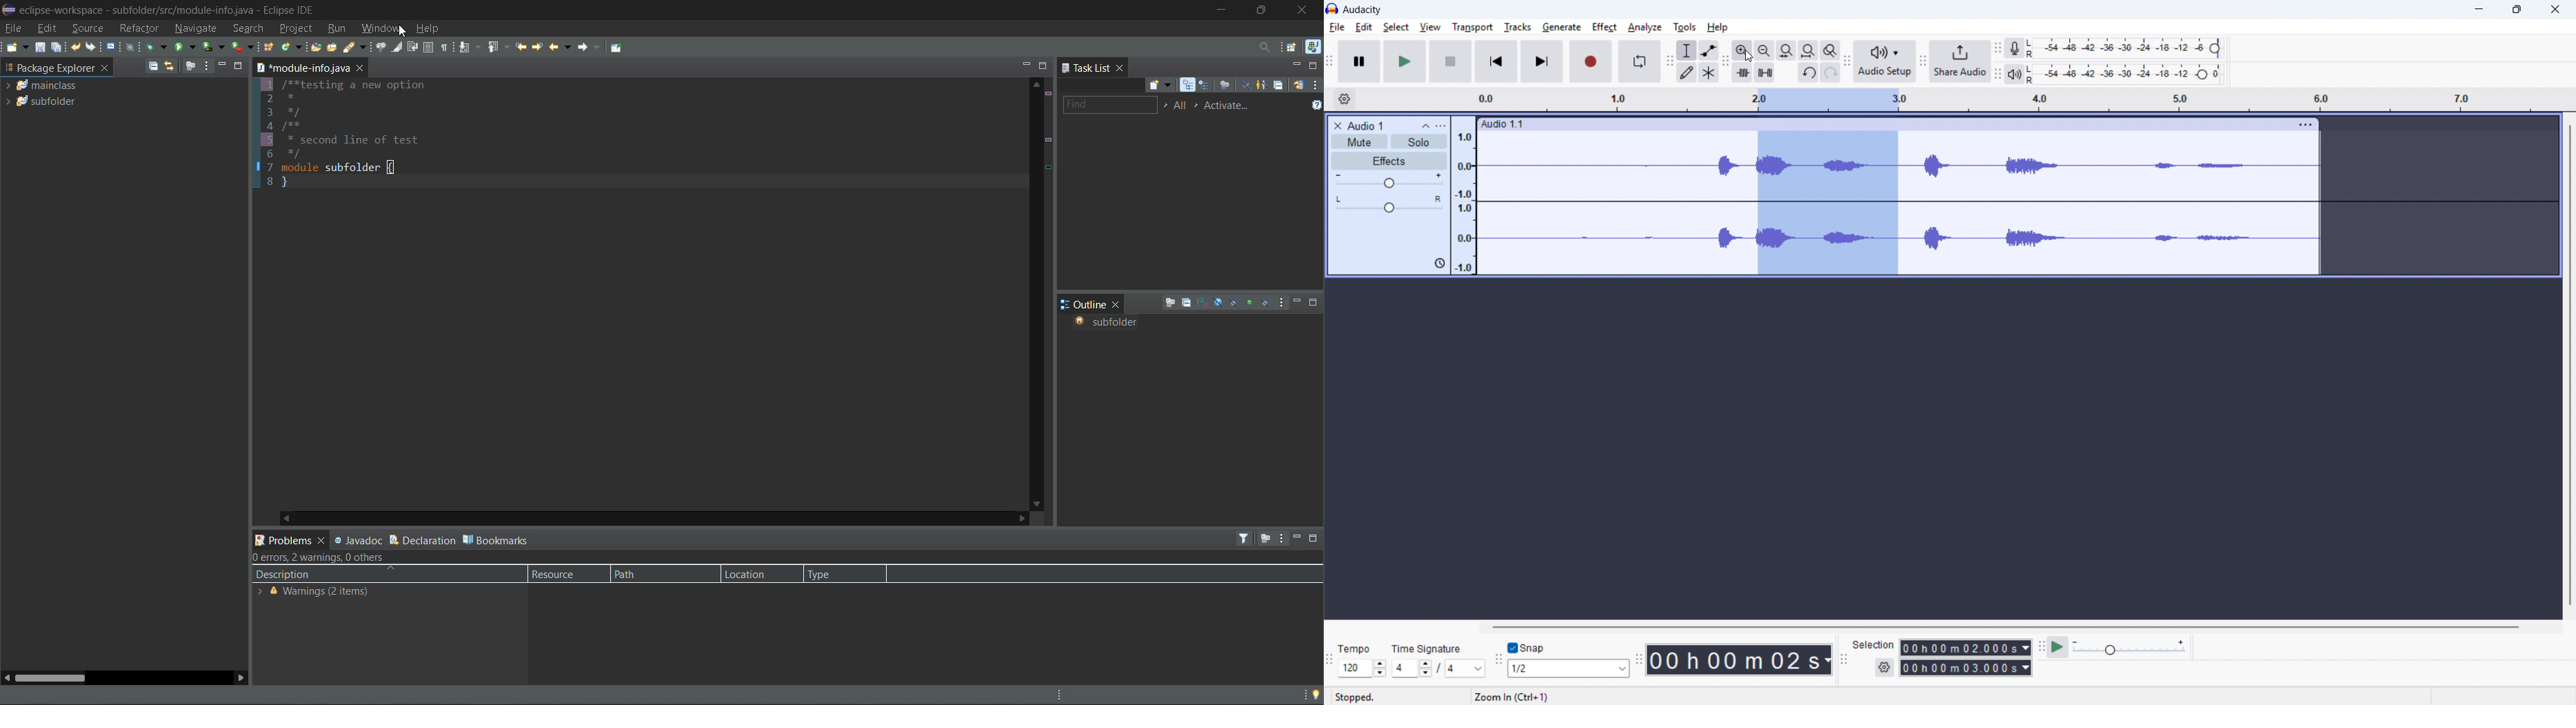 The height and width of the screenshot is (728, 2576). I want to click on undo, so click(76, 46).